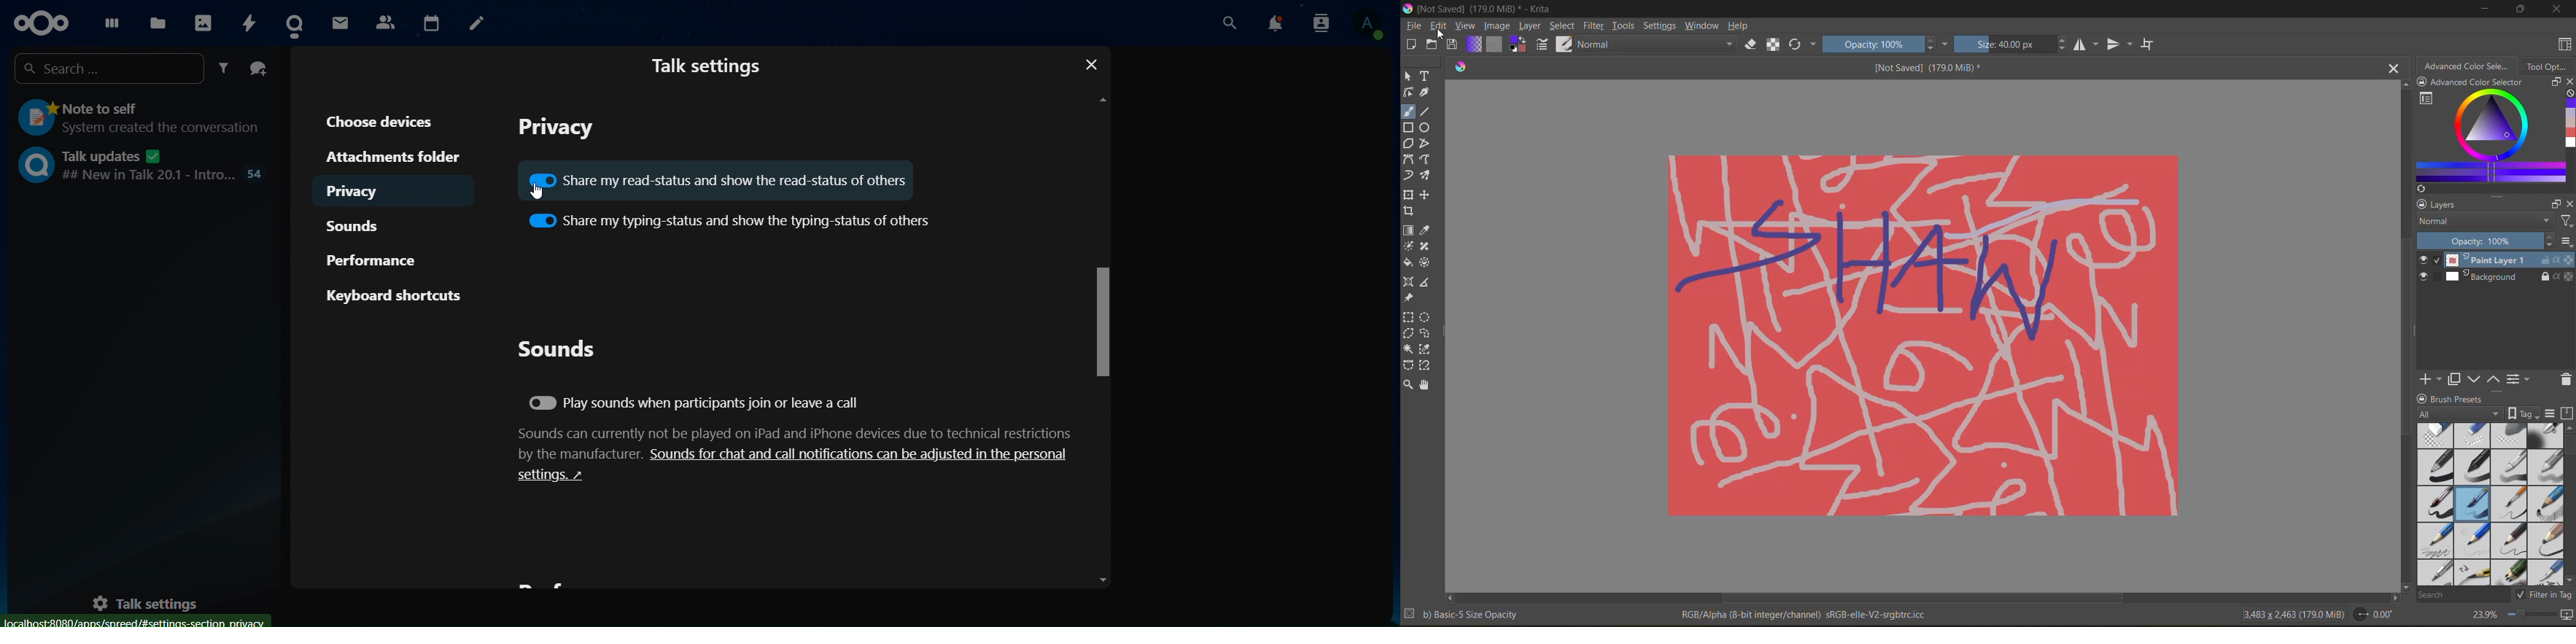 This screenshot has width=2576, height=644. What do you see at coordinates (1409, 175) in the screenshot?
I see `dynamic brush tool` at bounding box center [1409, 175].